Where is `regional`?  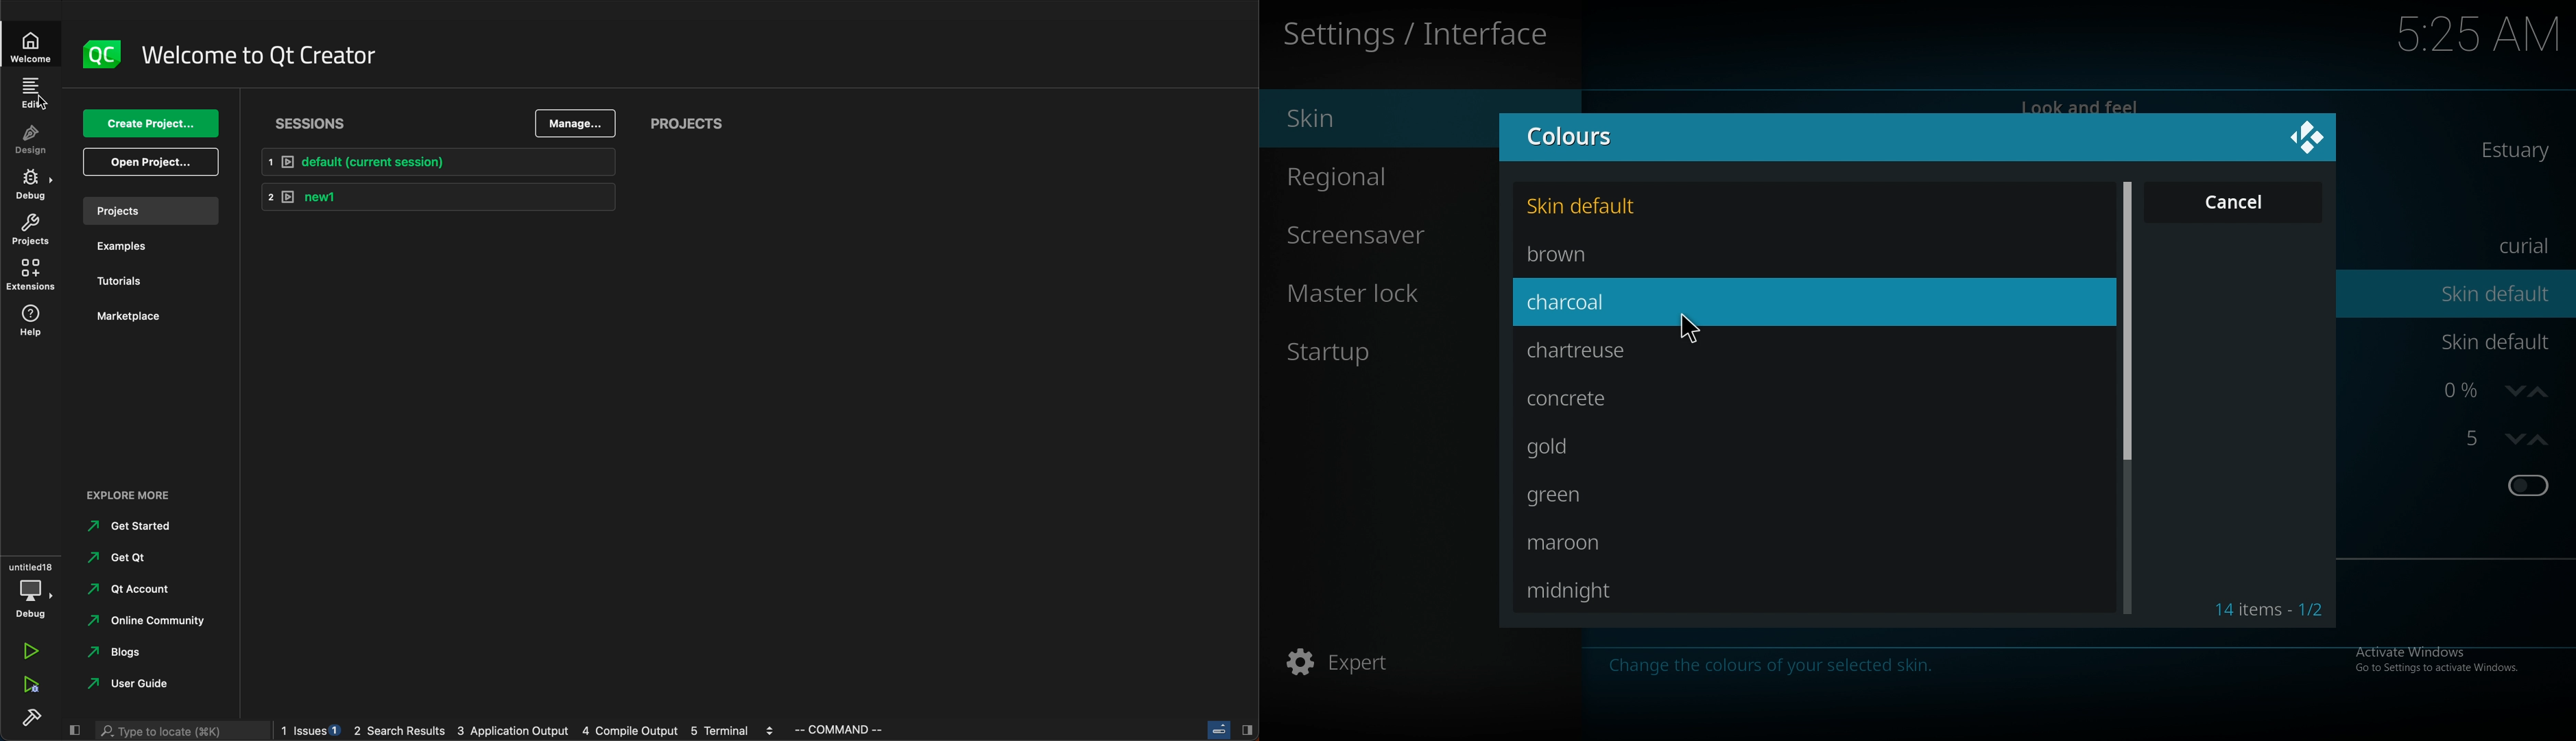
regional is located at coordinates (1375, 178).